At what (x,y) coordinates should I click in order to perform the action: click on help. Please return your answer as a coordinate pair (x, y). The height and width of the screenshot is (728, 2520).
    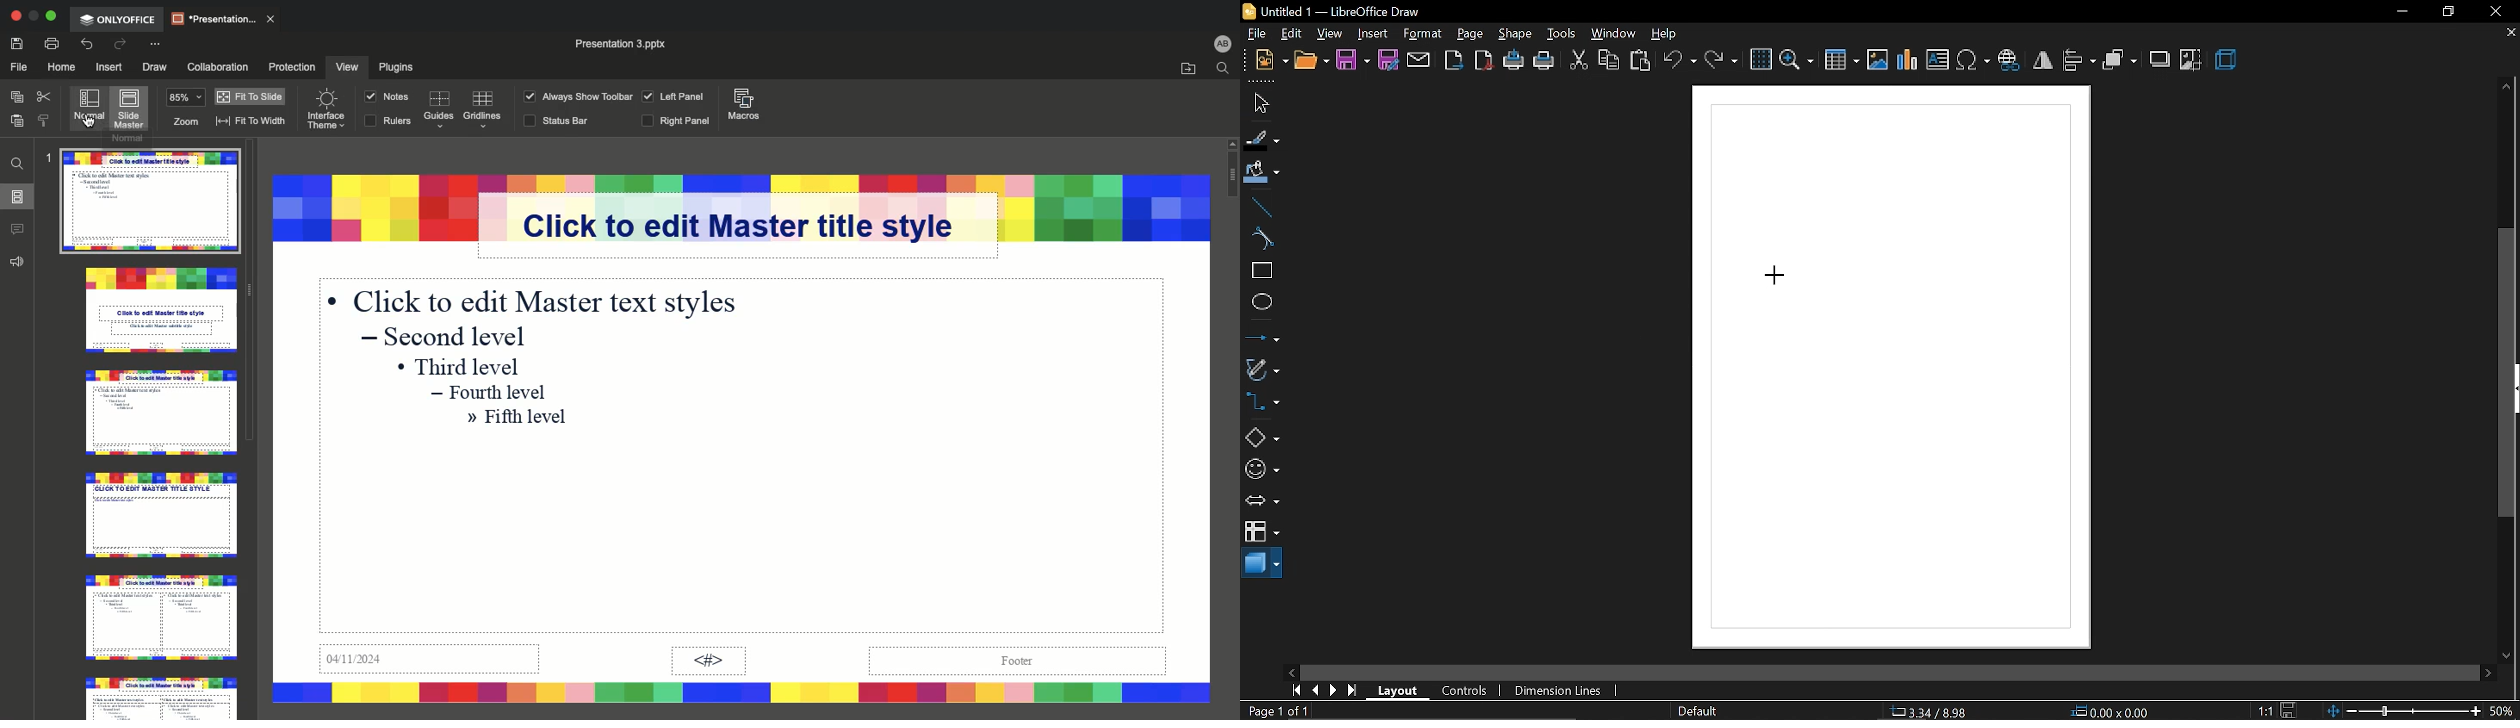
    Looking at the image, I should click on (1666, 33).